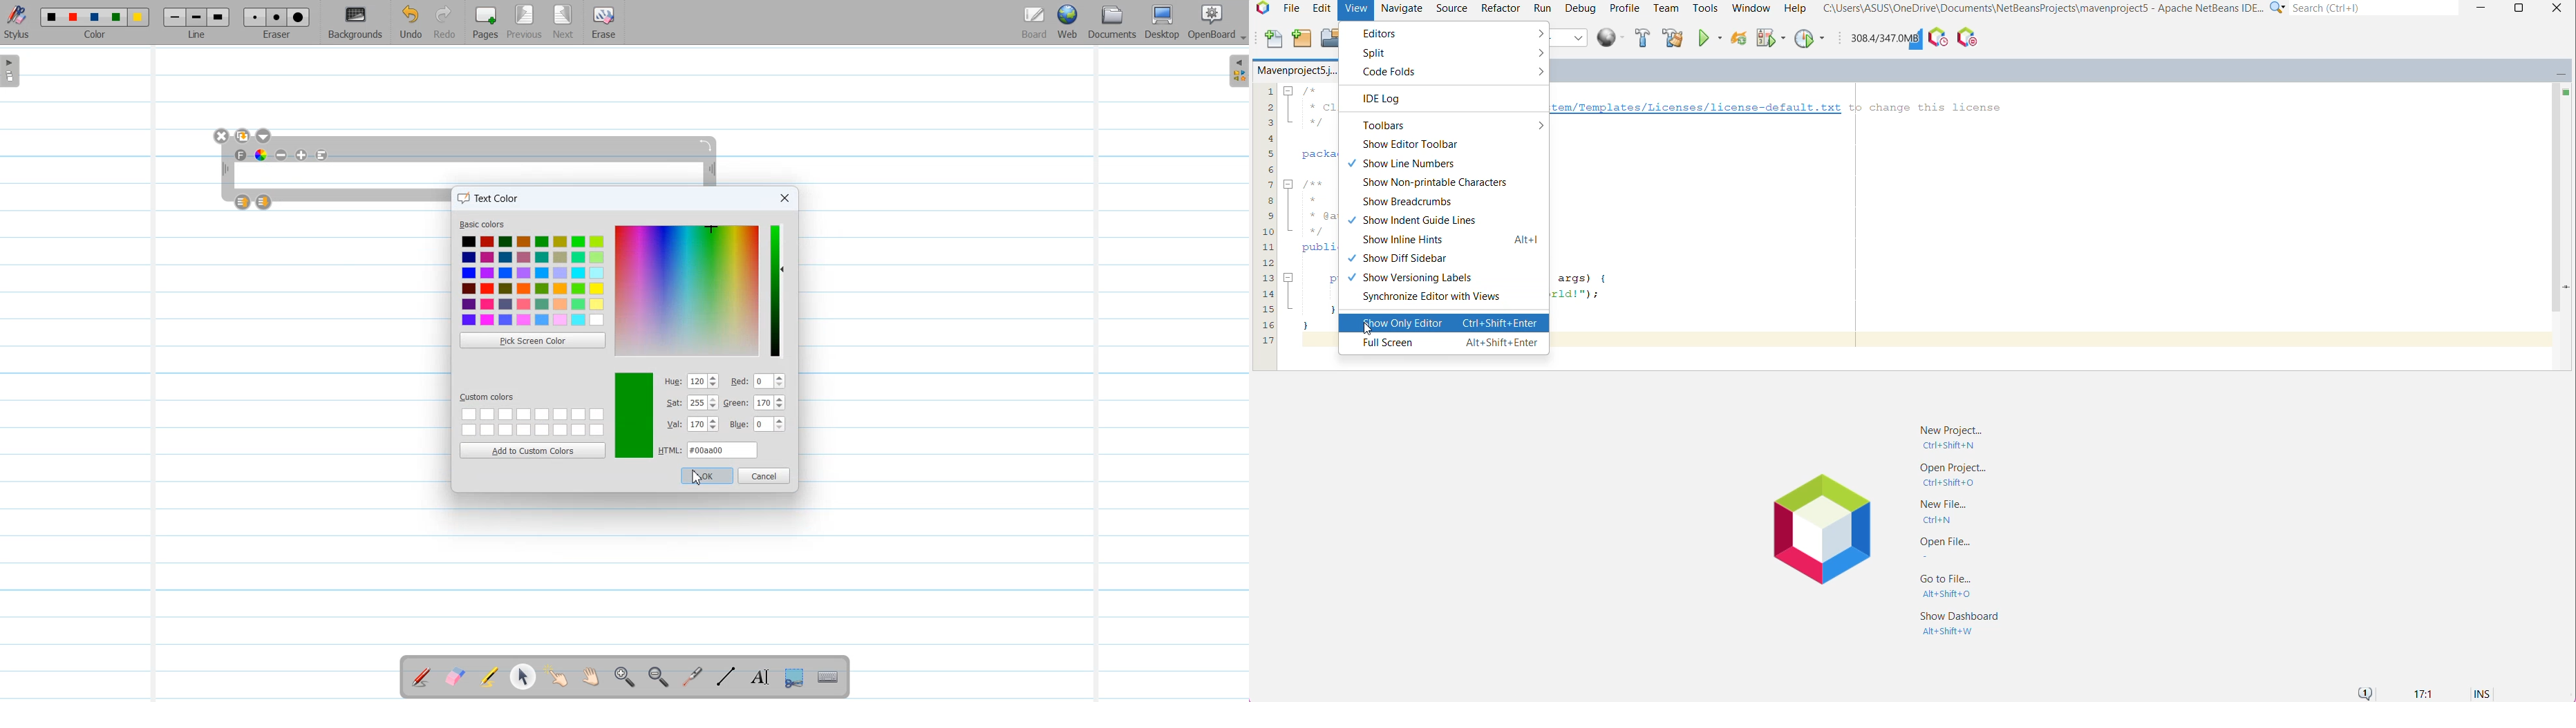 The image size is (2576, 728). Describe the element at coordinates (445, 23) in the screenshot. I see `Redo` at that location.